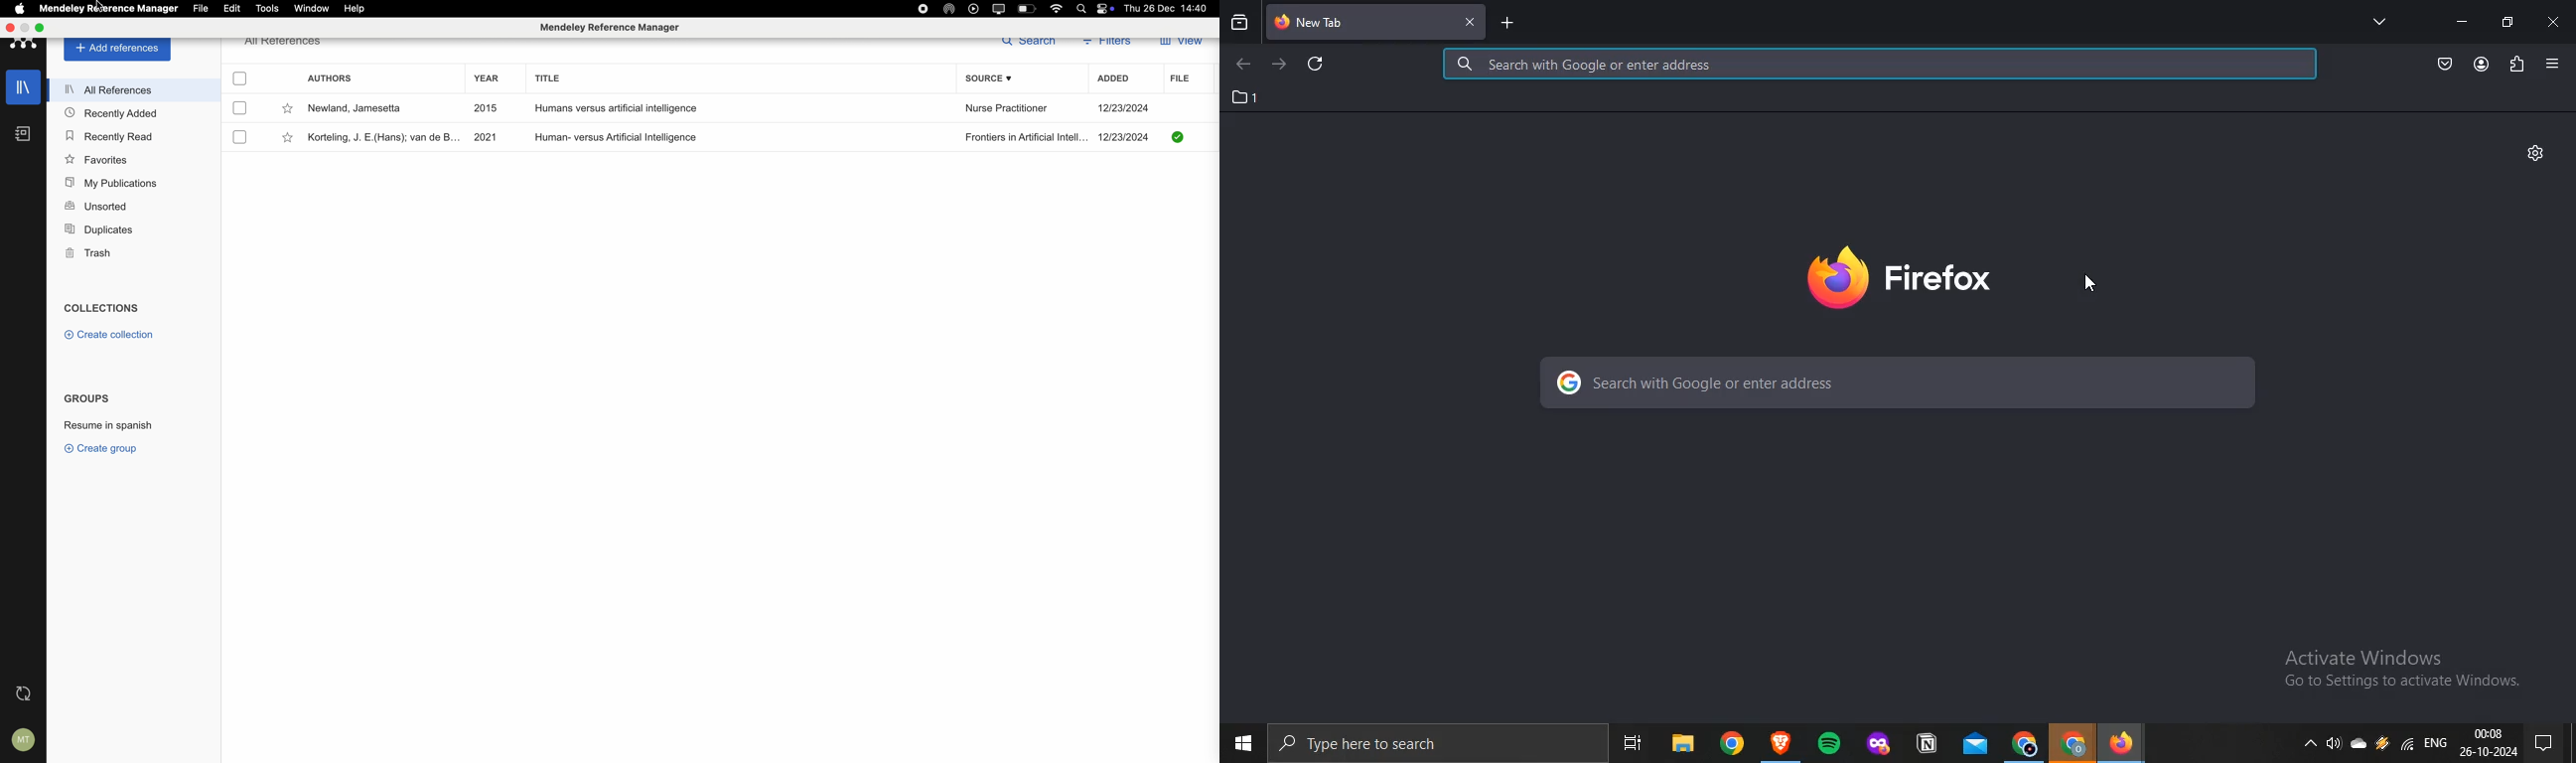 The image size is (2576, 784). I want to click on file, so click(200, 9).